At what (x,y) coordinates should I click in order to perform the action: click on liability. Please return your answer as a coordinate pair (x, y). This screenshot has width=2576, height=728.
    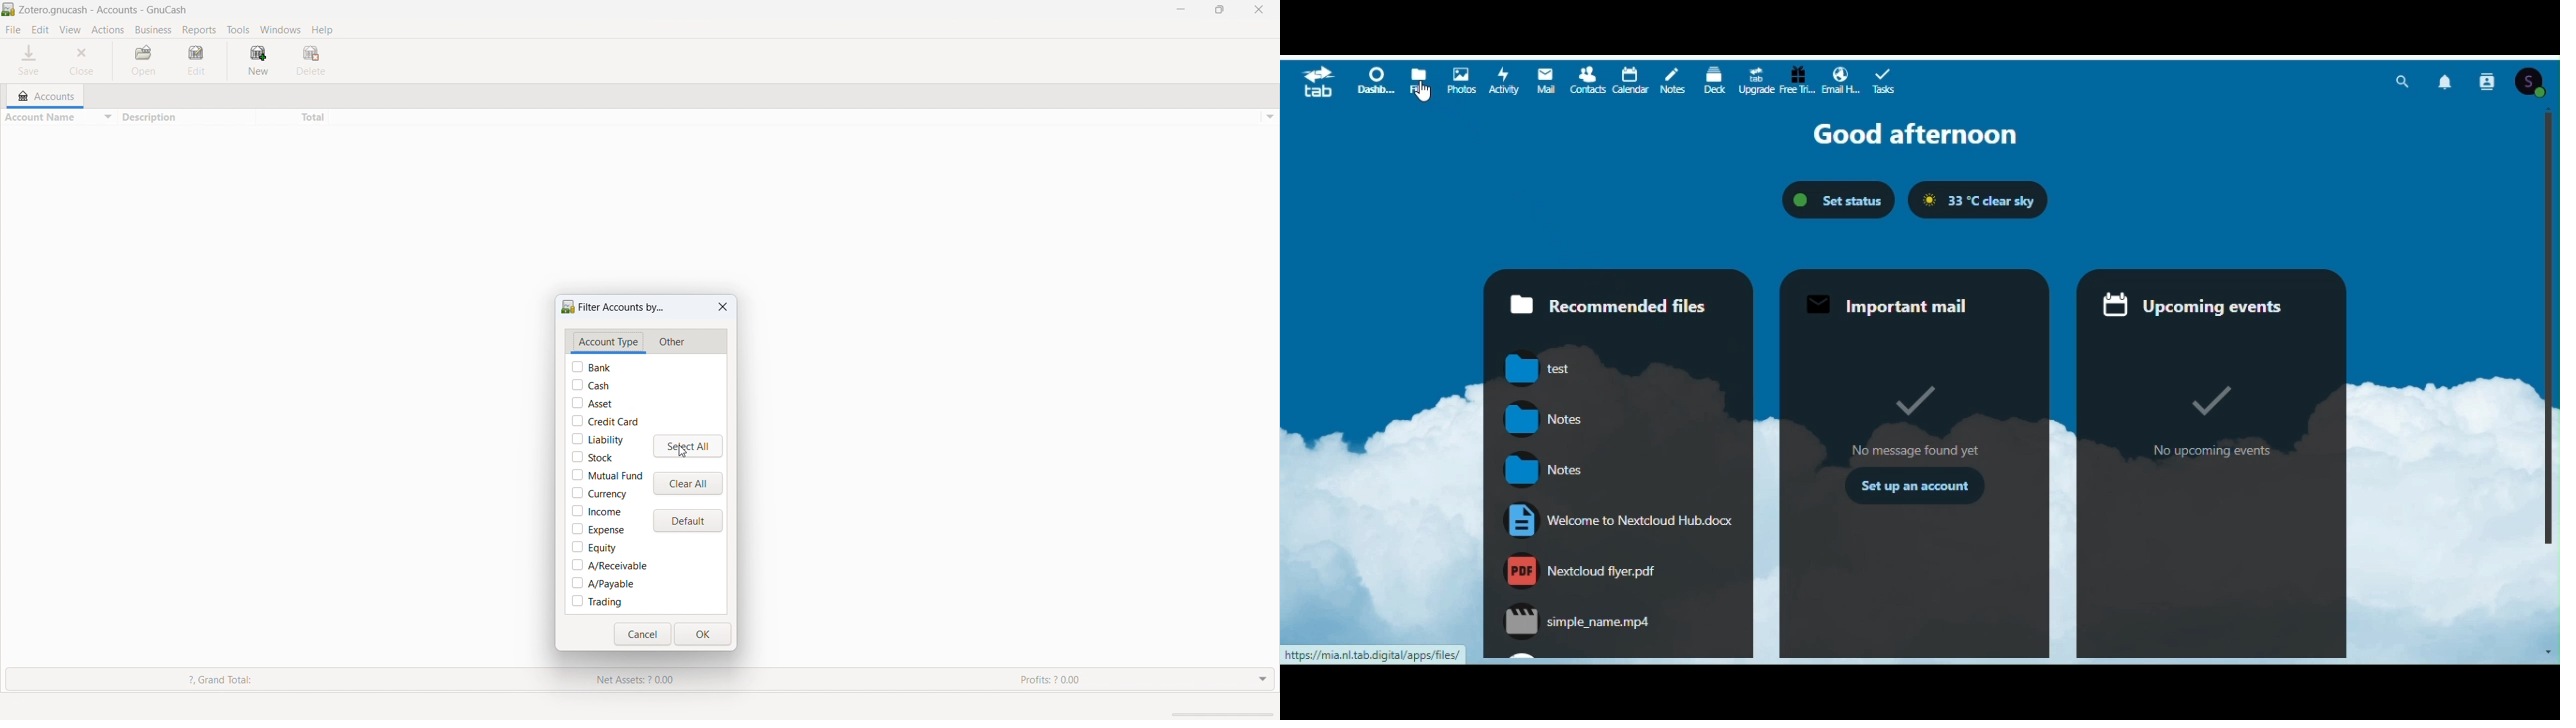
    Looking at the image, I should click on (598, 438).